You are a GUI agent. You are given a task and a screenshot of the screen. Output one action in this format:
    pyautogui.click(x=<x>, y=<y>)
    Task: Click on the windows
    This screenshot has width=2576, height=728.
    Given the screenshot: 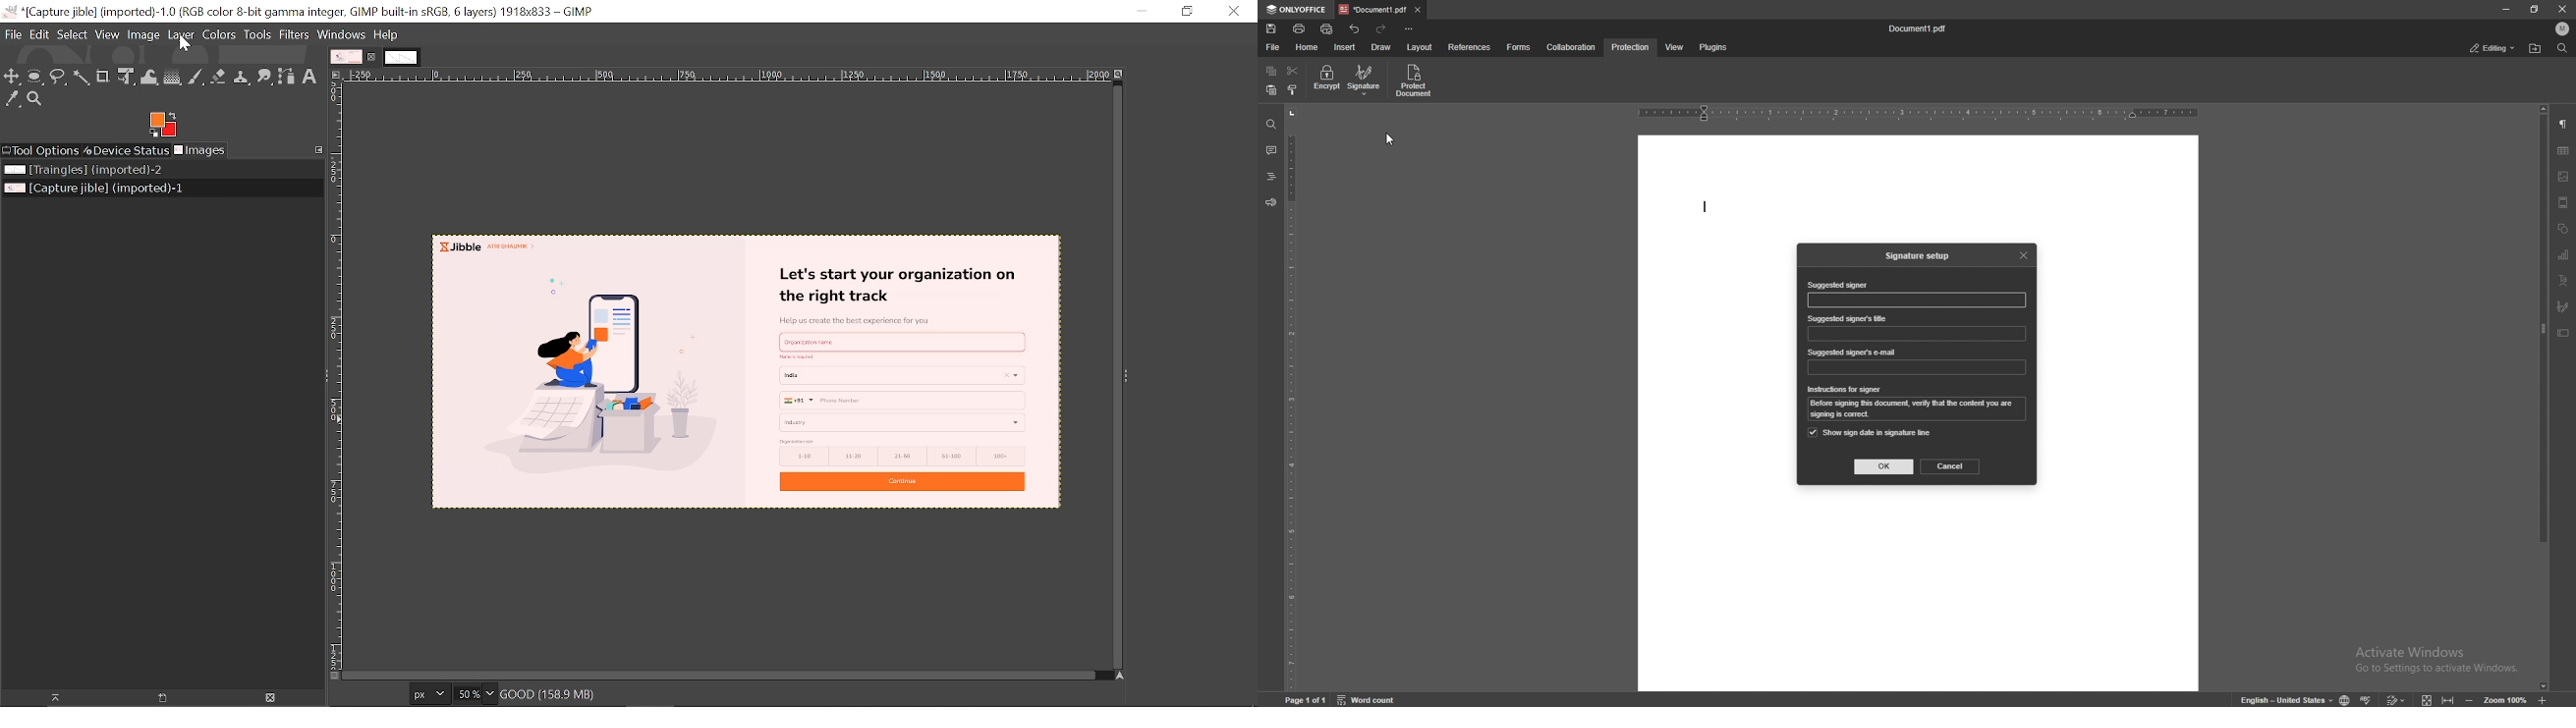 What is the action you would take?
    pyautogui.click(x=341, y=34)
    